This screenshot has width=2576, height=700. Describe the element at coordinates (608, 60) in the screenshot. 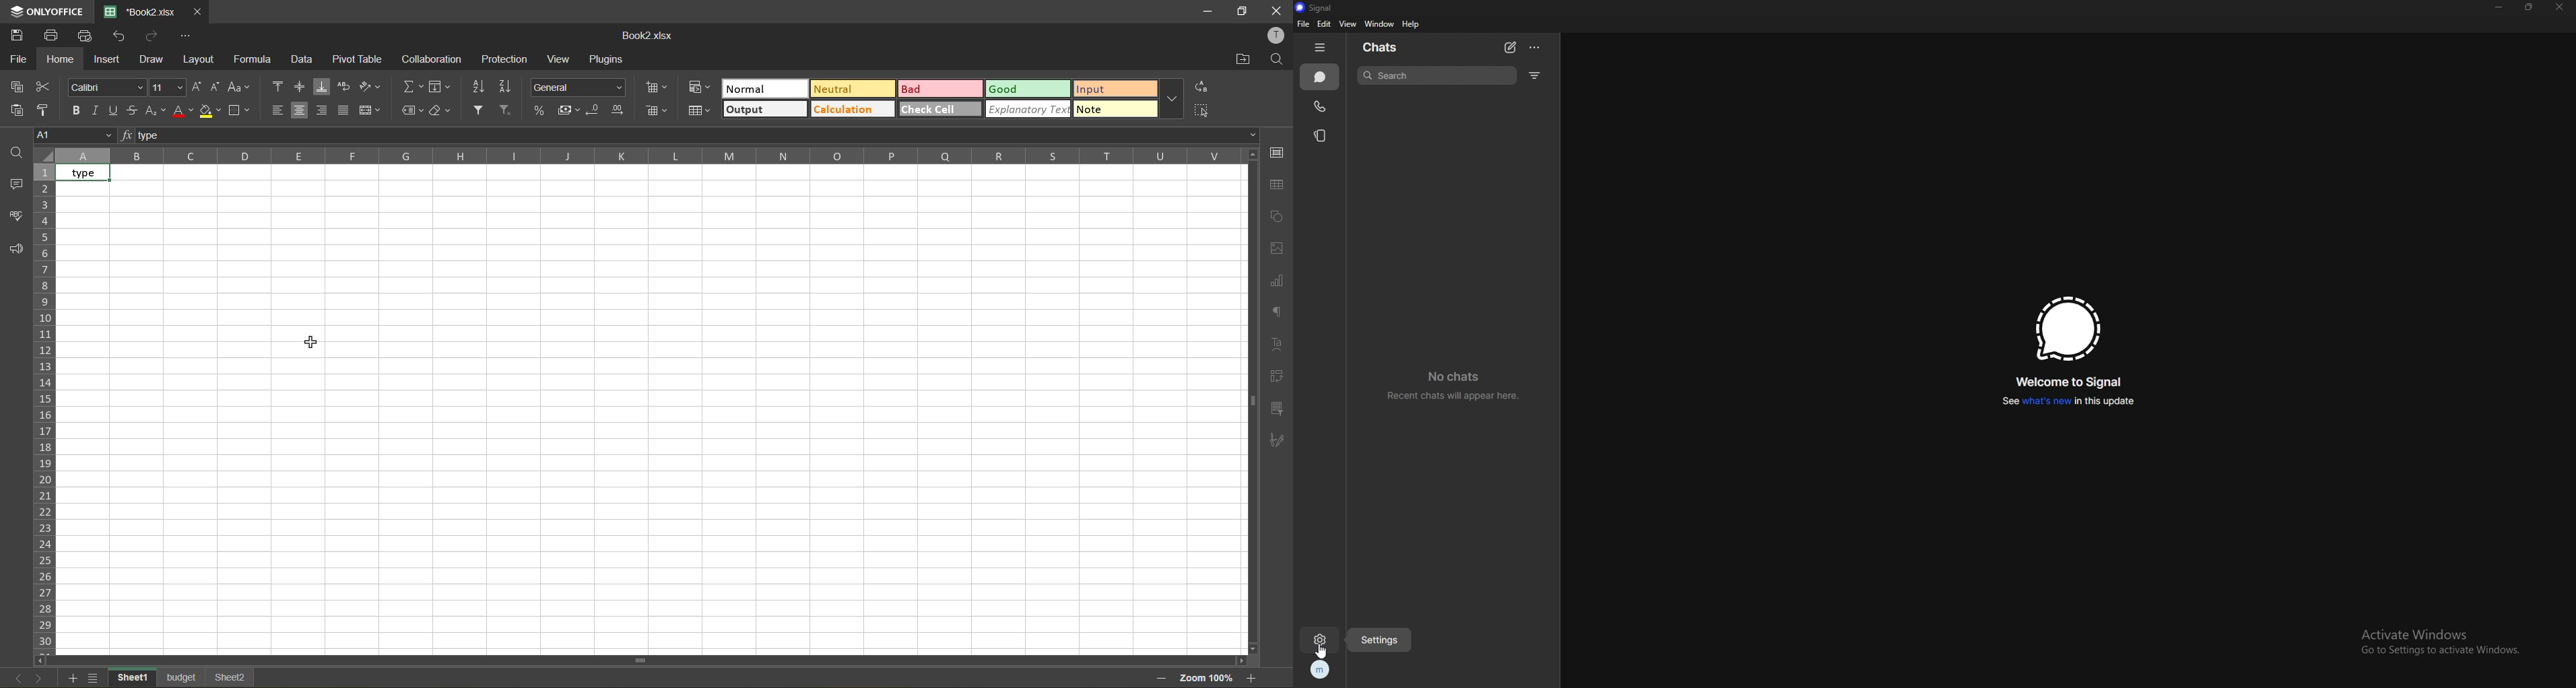

I see `plugins` at that location.